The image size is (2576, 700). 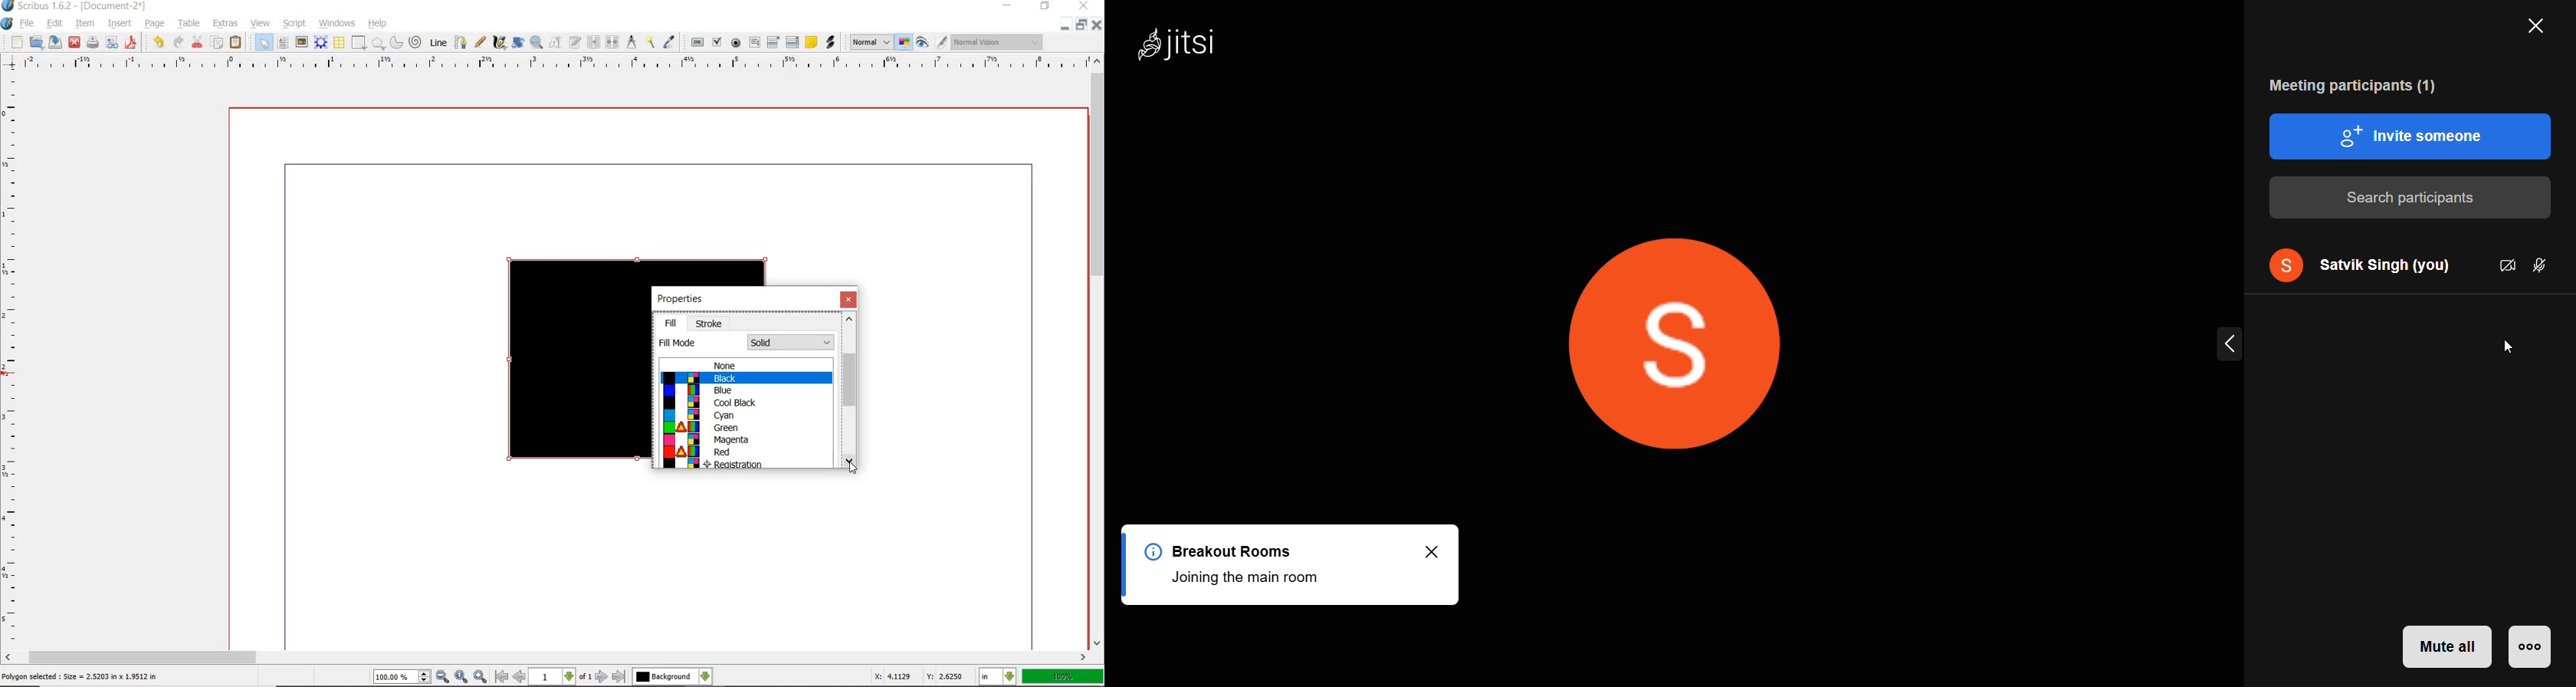 I want to click on fill mode, so click(x=678, y=343).